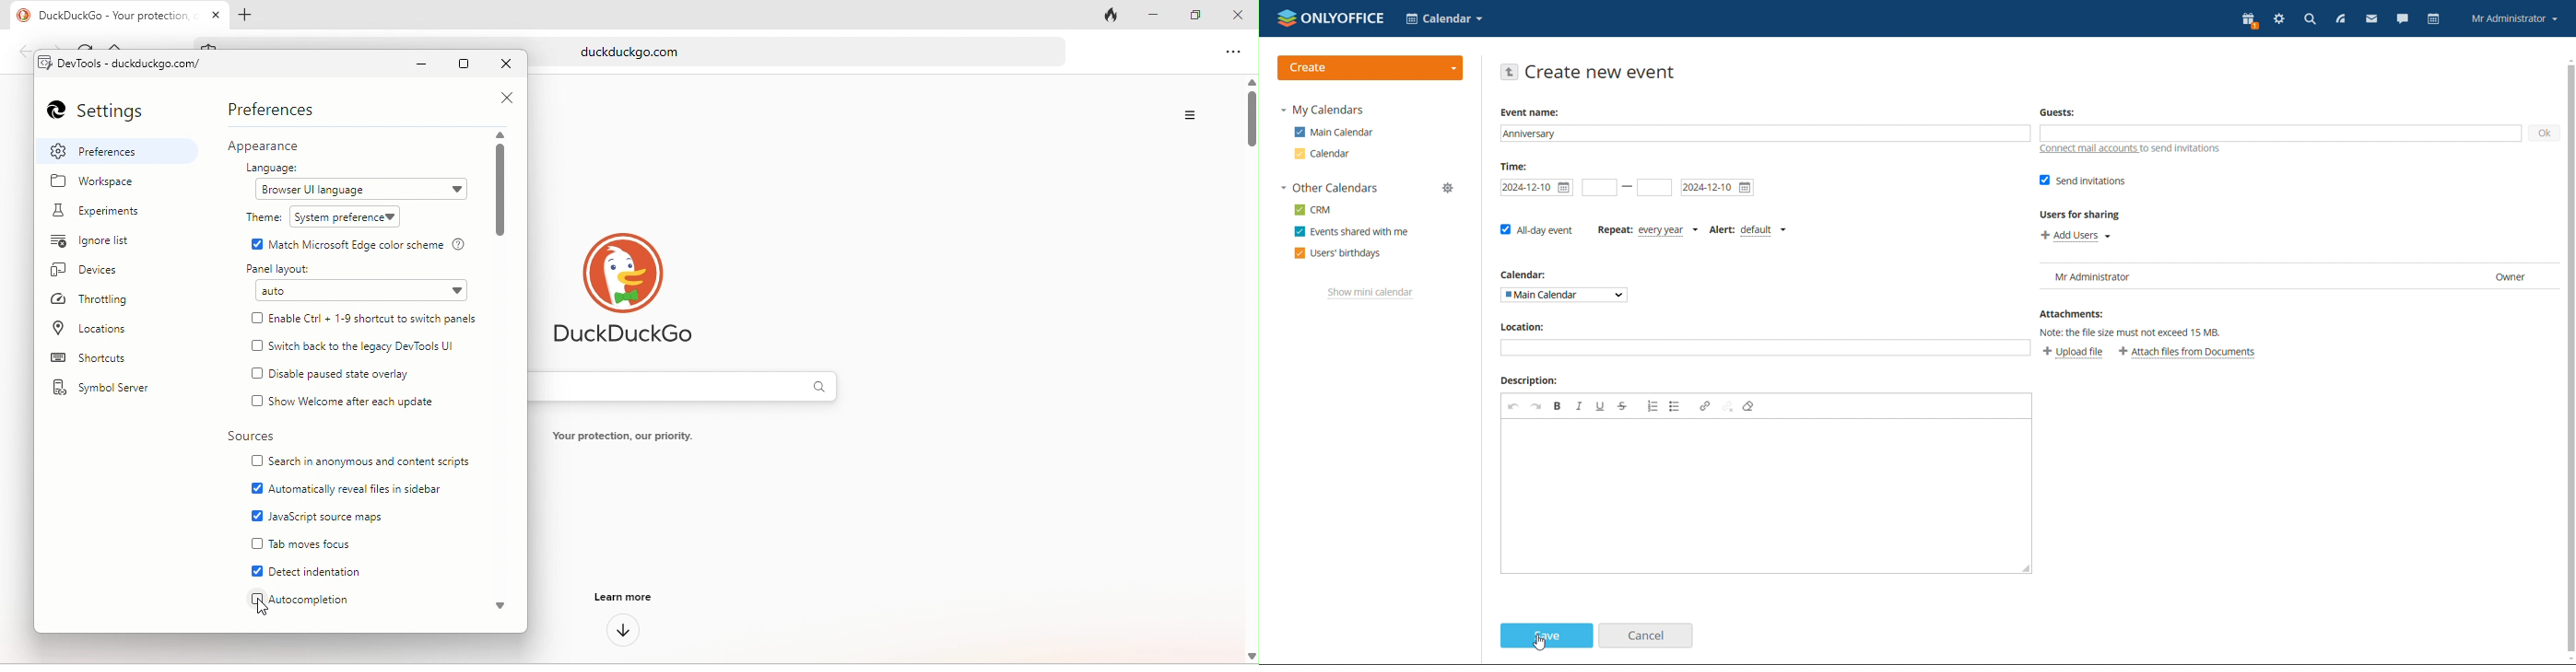 This screenshot has height=672, width=2576. What do you see at coordinates (1330, 187) in the screenshot?
I see `other calendars` at bounding box center [1330, 187].